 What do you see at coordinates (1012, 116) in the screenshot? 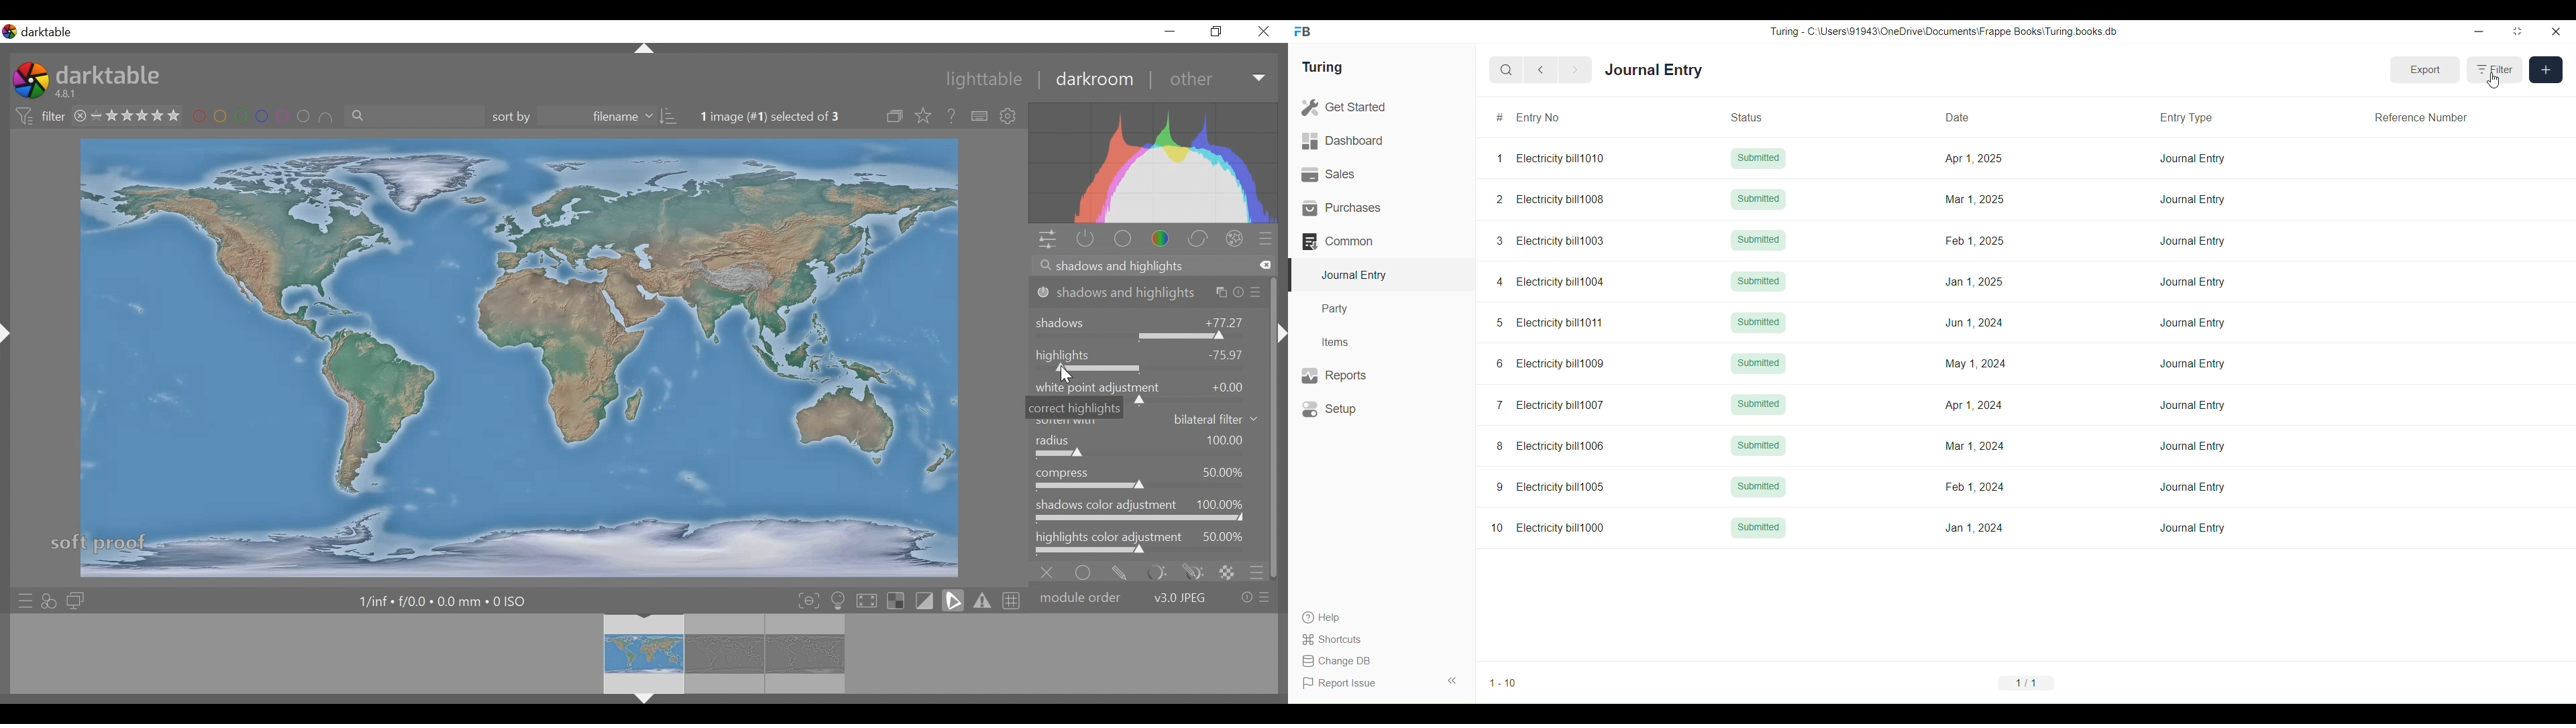
I see `show global preferences` at bounding box center [1012, 116].